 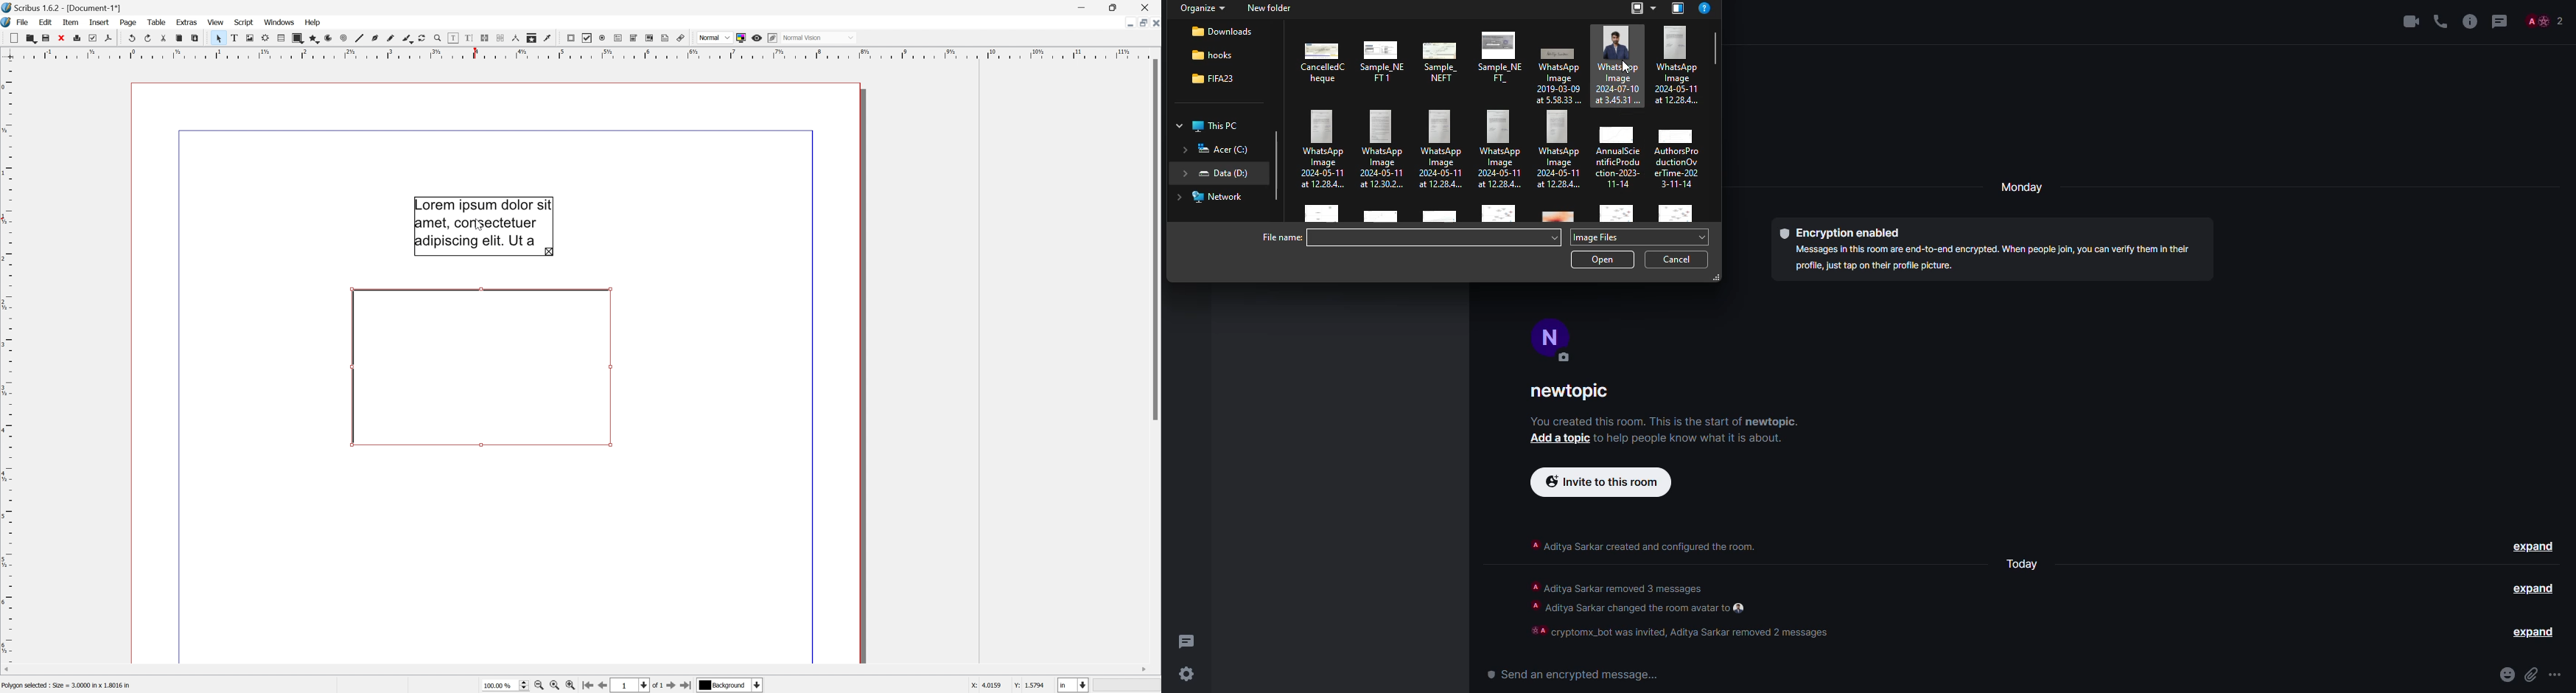 What do you see at coordinates (1384, 150) in the screenshot?
I see `click to select` at bounding box center [1384, 150].